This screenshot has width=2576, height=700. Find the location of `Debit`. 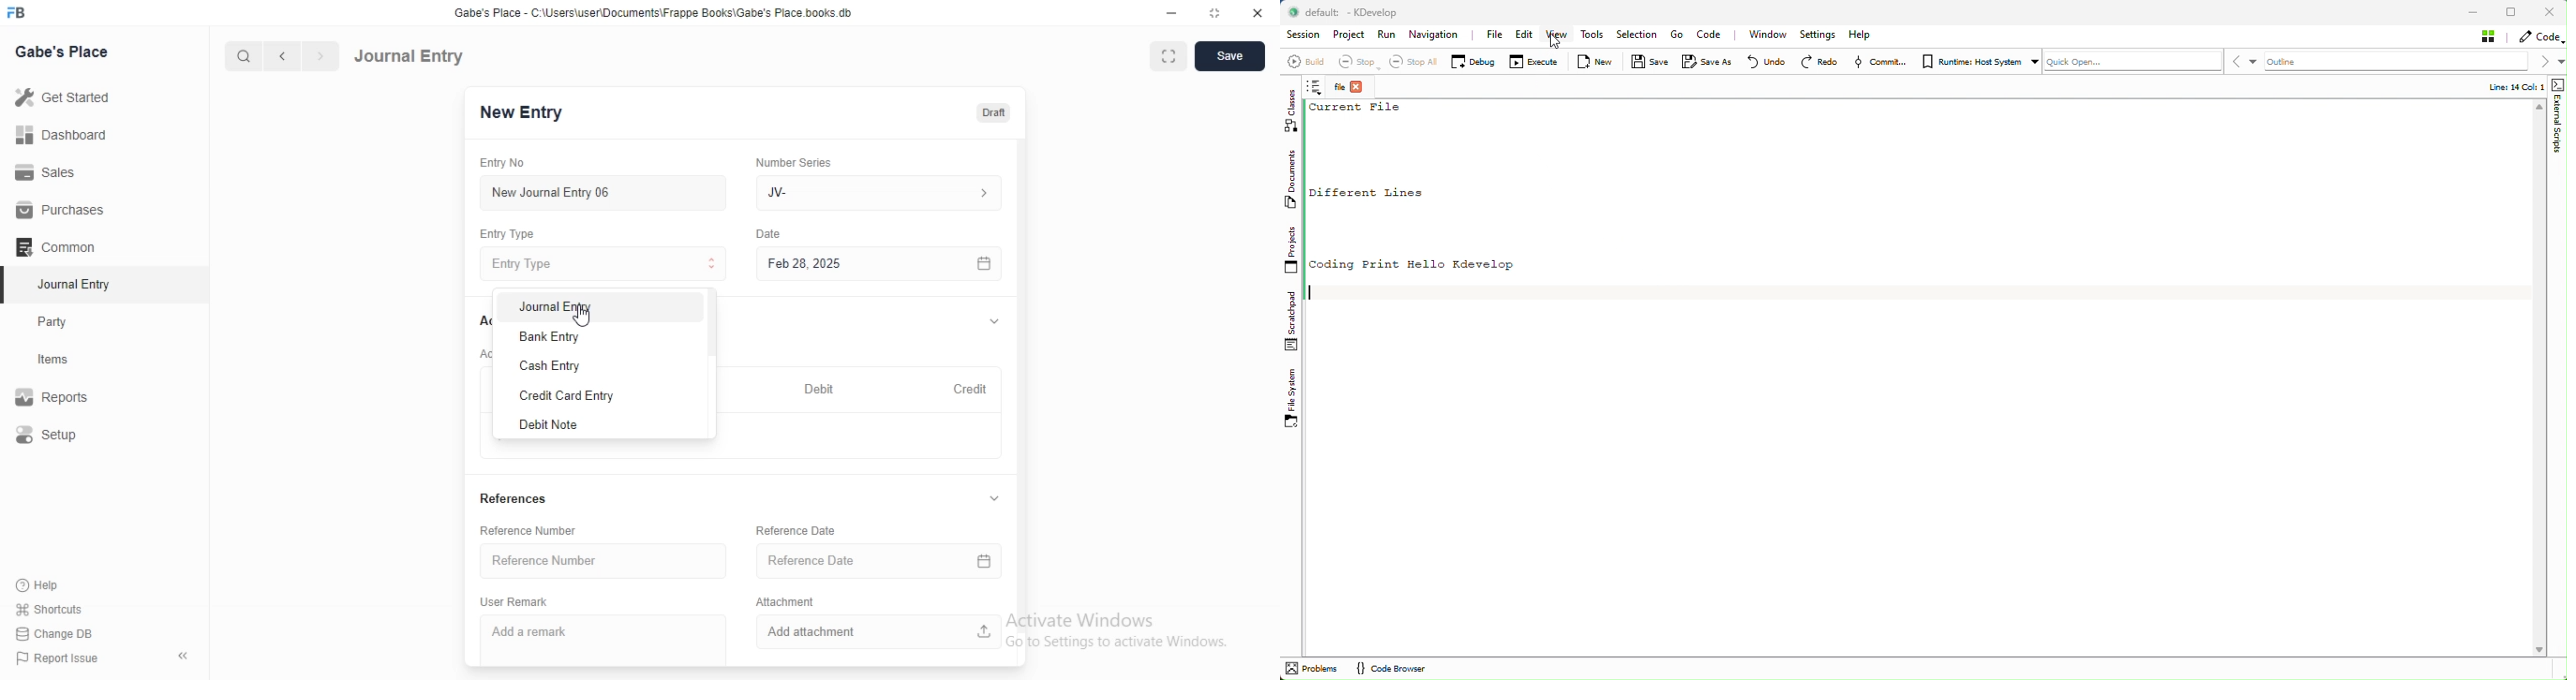

Debit is located at coordinates (820, 388).